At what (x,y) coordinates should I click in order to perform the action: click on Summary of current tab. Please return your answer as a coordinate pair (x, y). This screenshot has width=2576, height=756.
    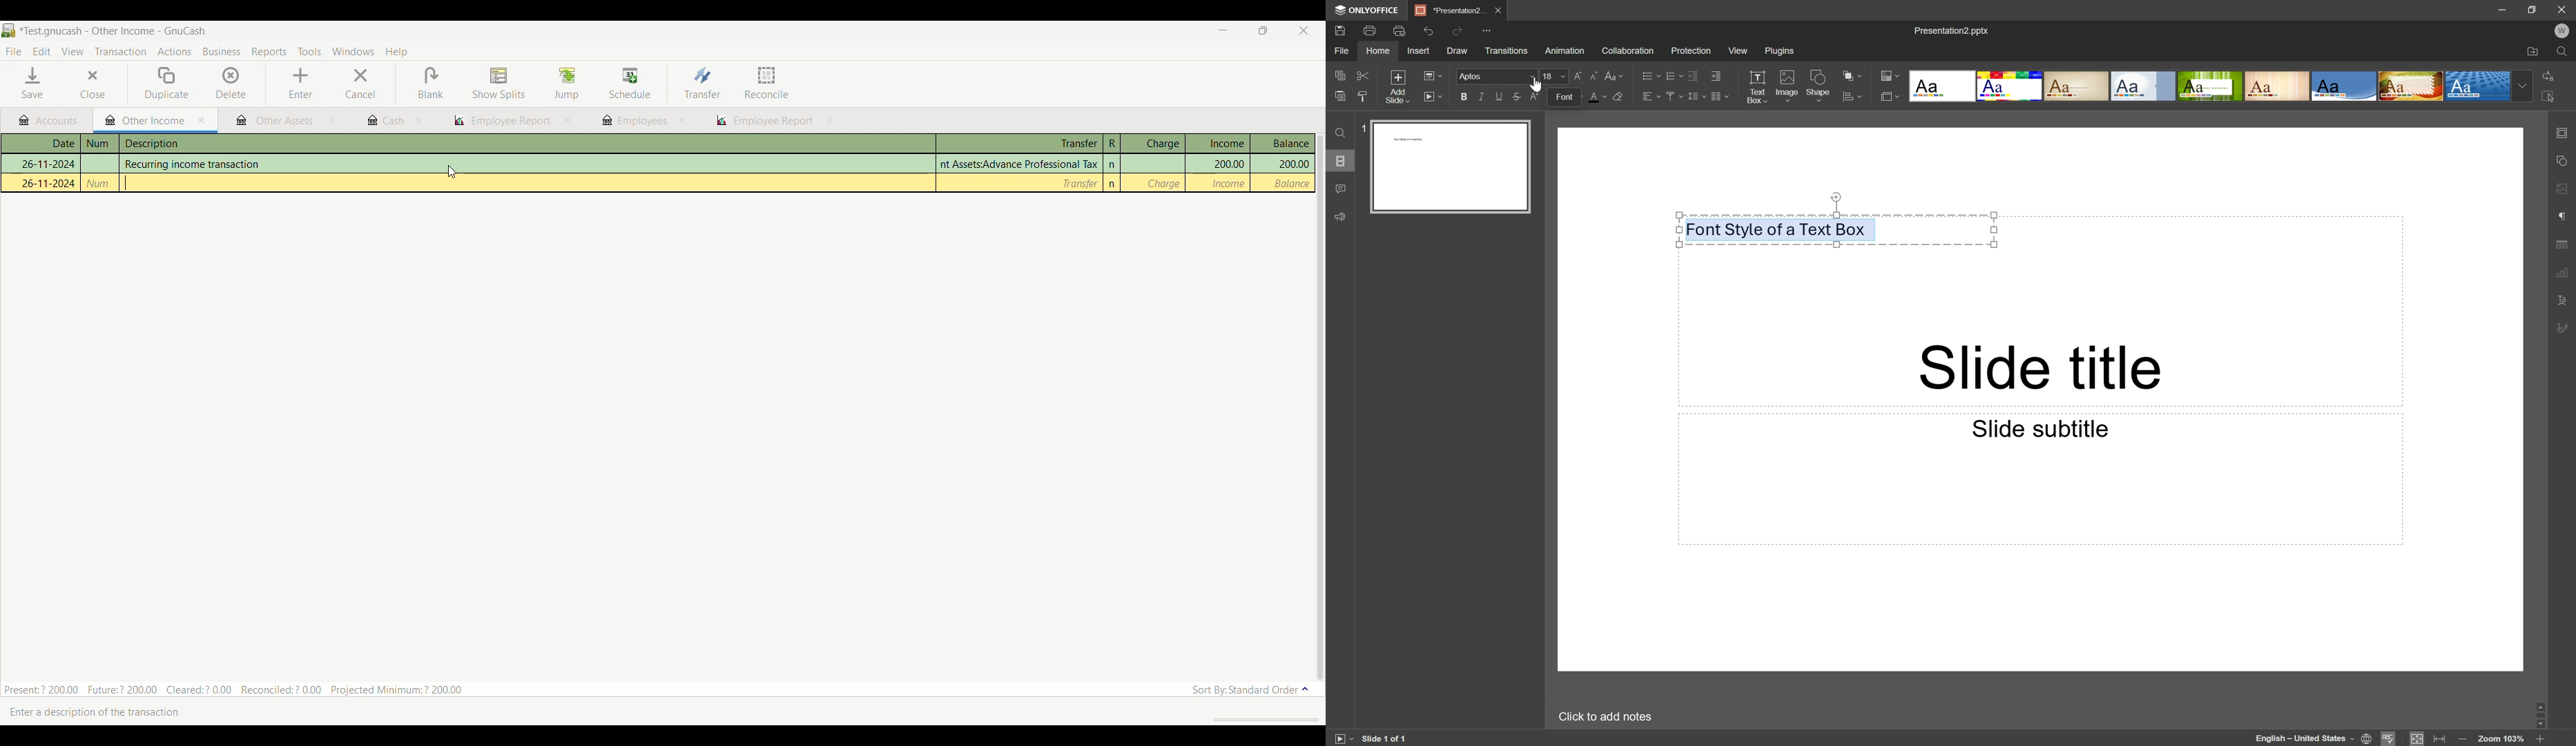
    Looking at the image, I should click on (235, 689).